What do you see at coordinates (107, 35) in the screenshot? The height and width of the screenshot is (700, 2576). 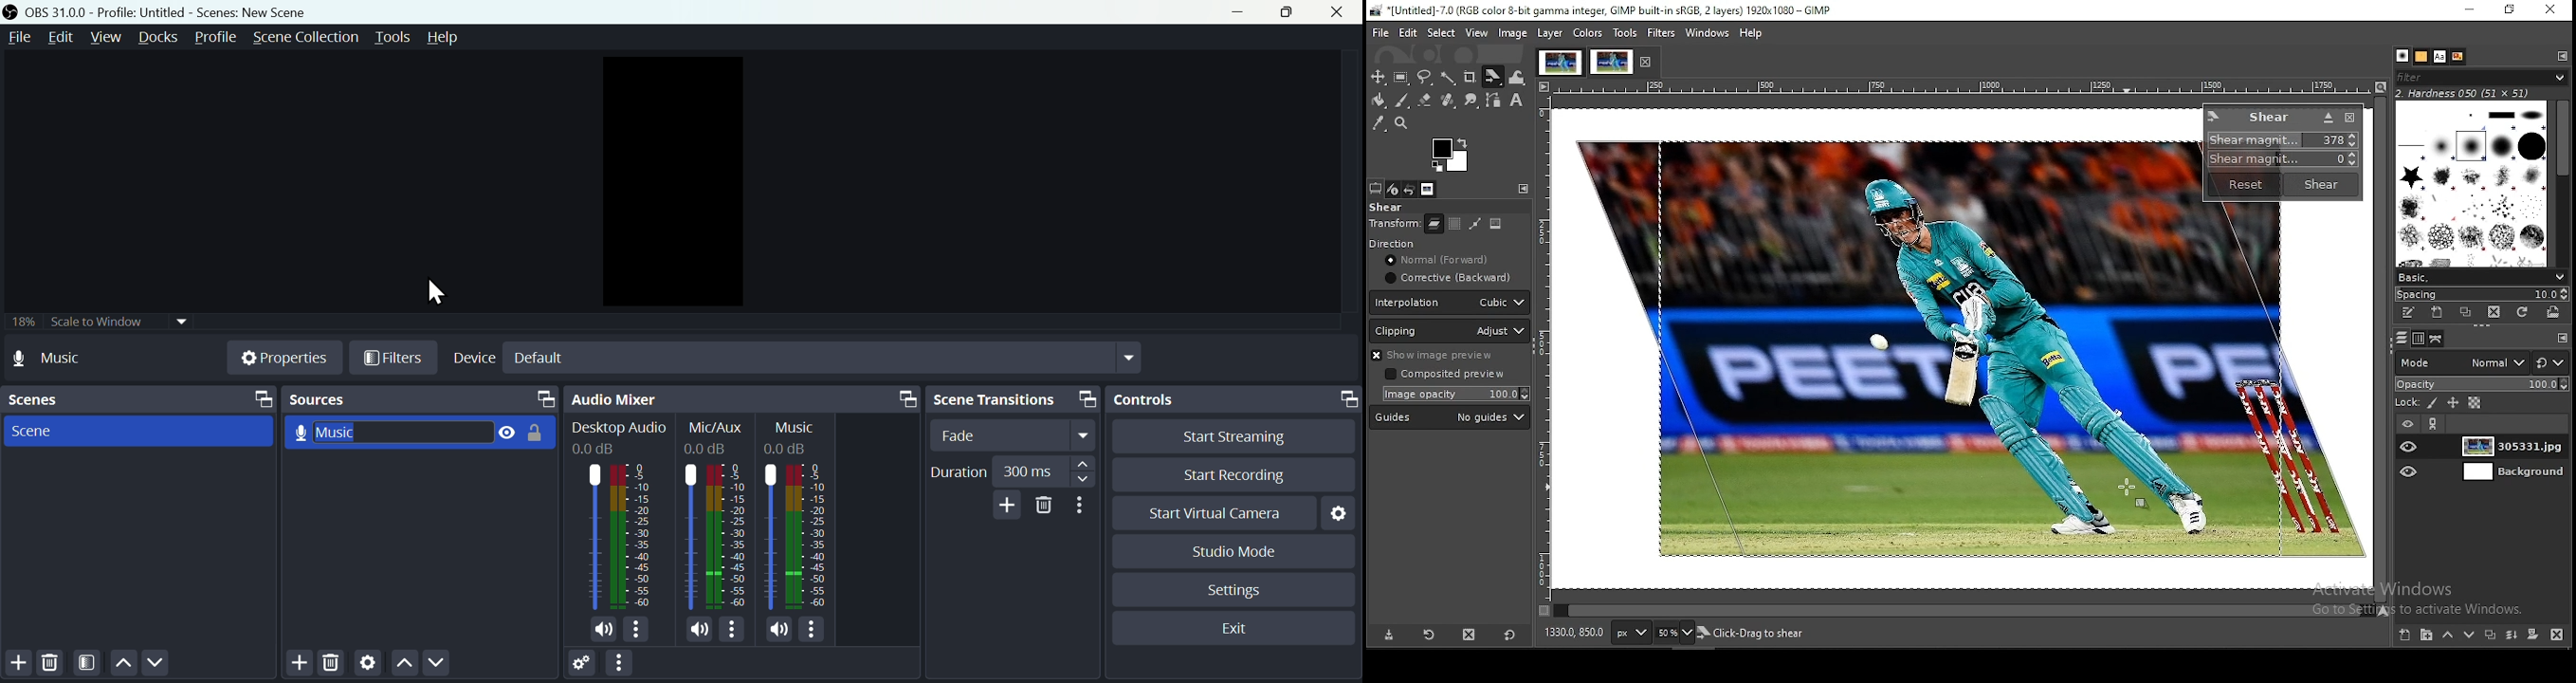 I see `View` at bounding box center [107, 35].